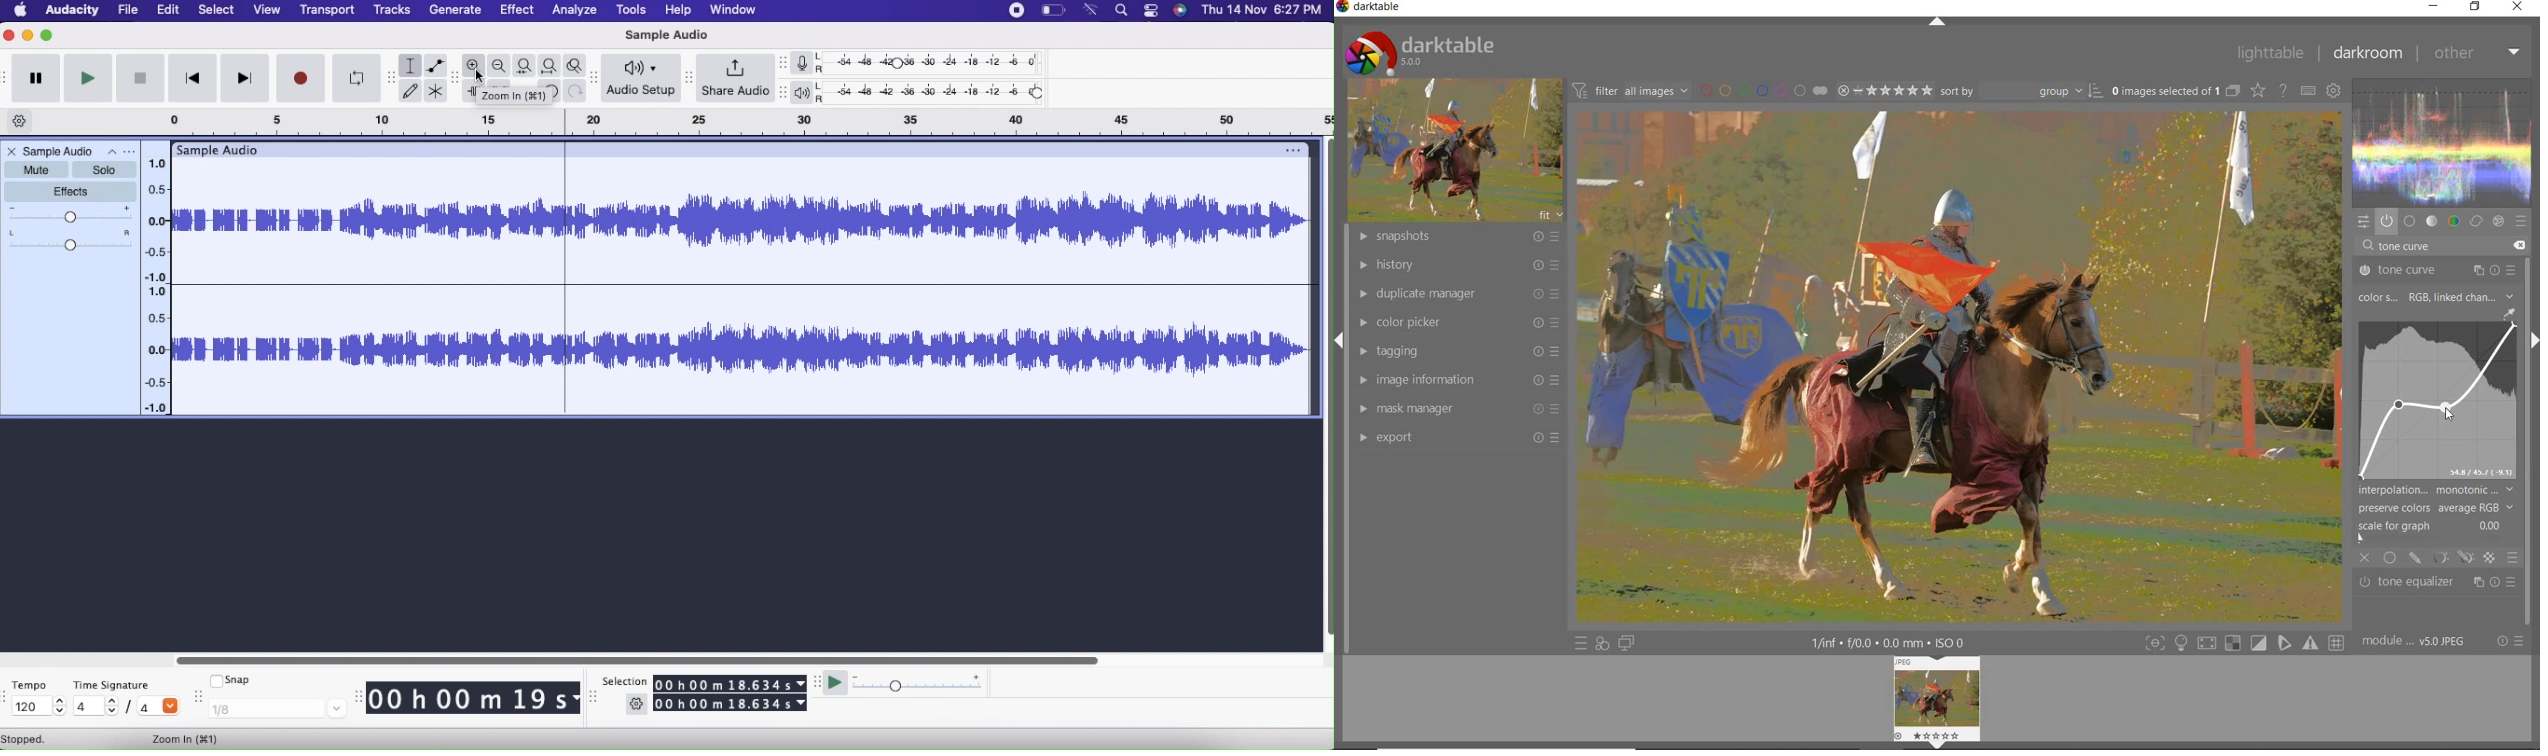  Describe the element at coordinates (59, 151) in the screenshot. I see `Sample Audio` at that location.